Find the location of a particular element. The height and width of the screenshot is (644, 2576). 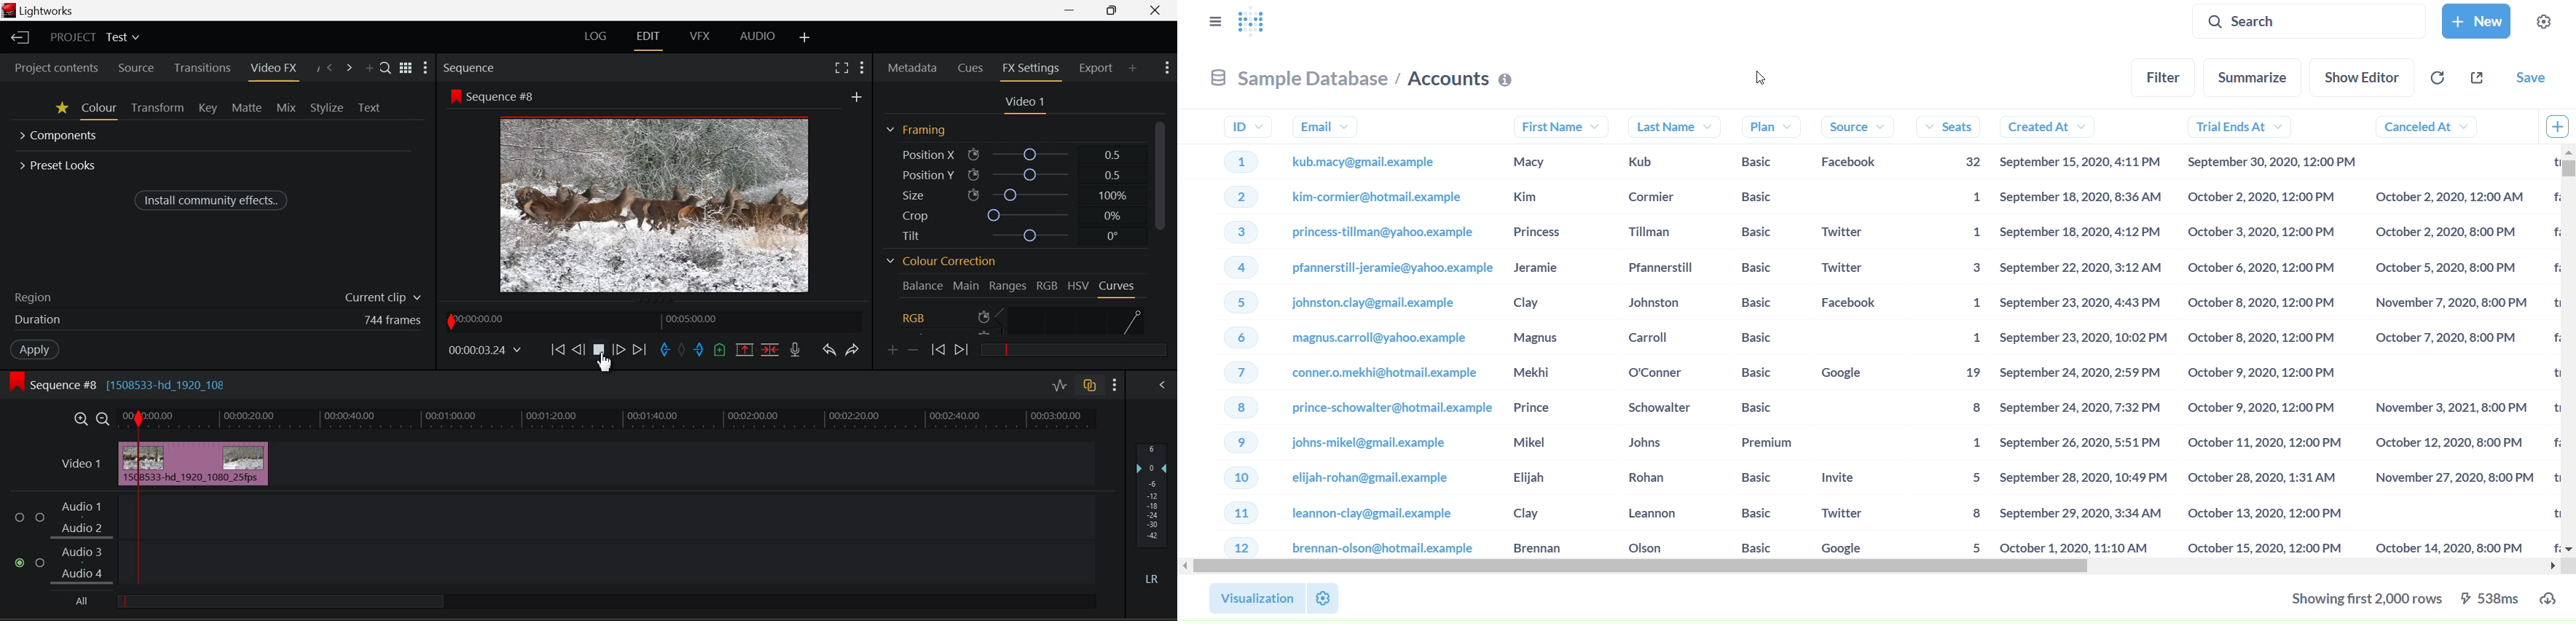

Next Panel is located at coordinates (349, 66).